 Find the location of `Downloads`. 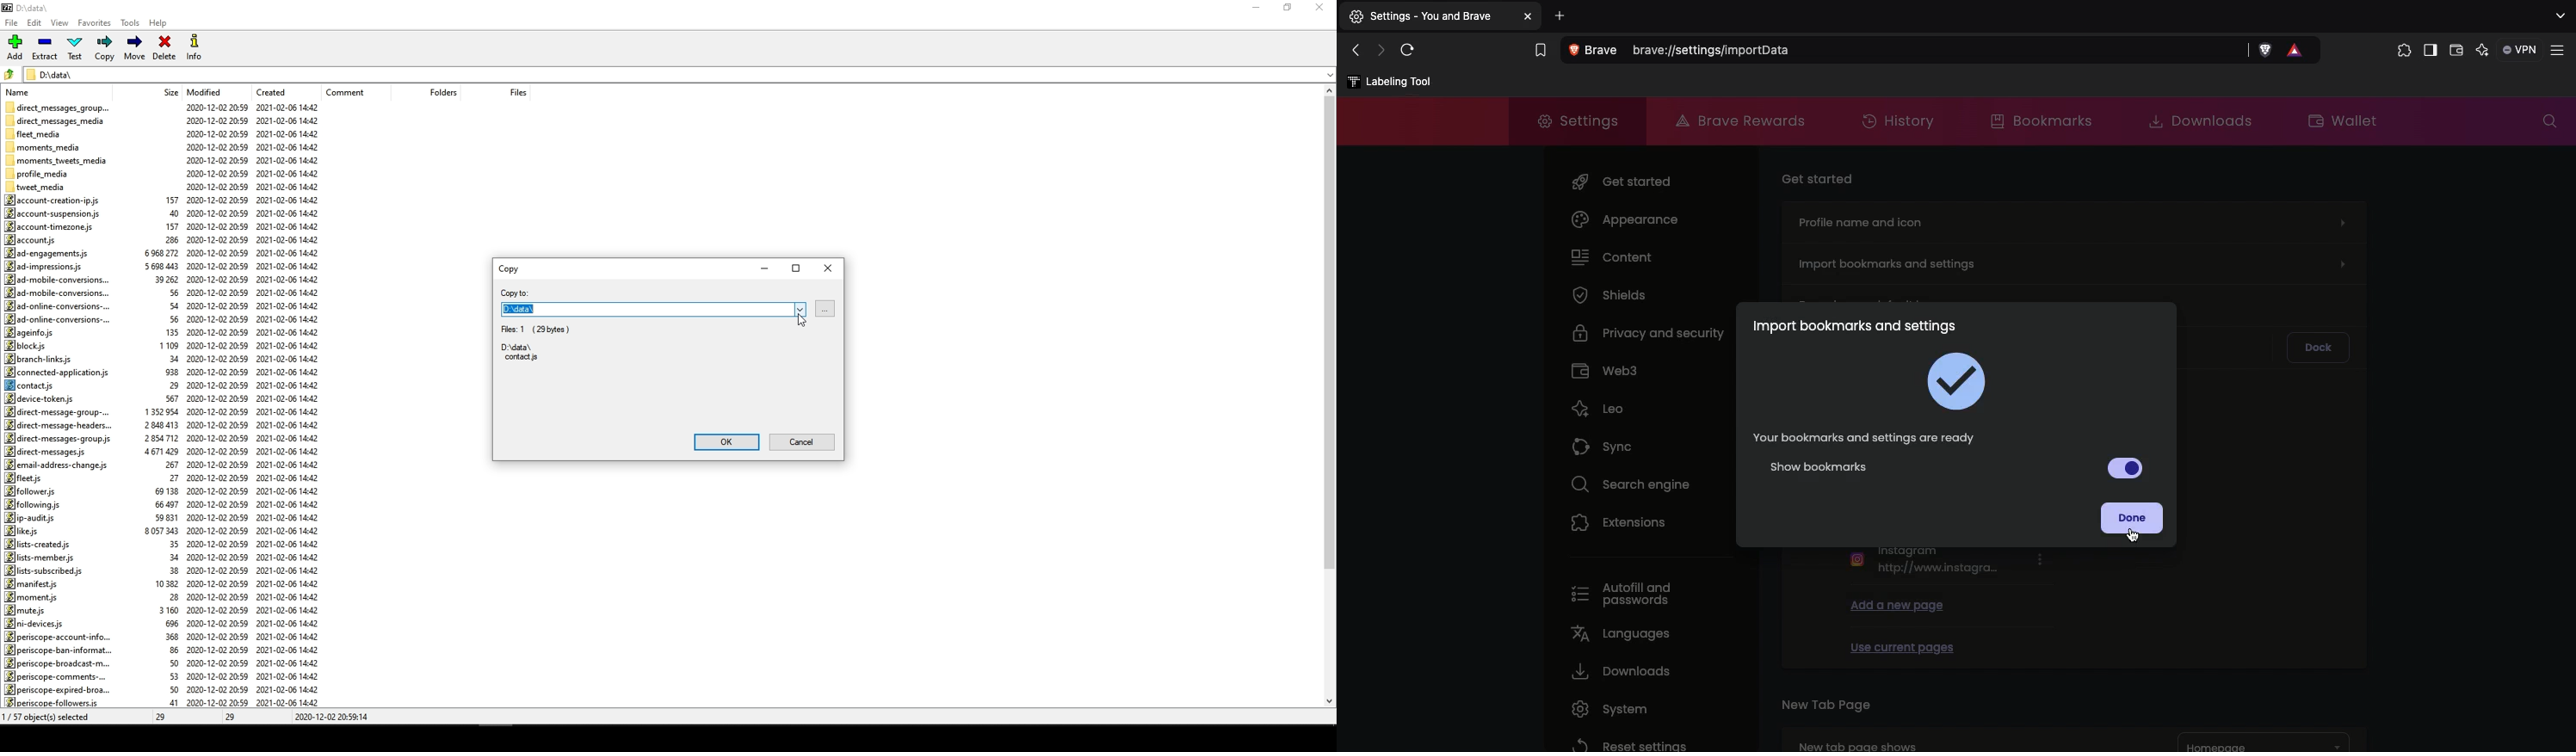

Downloads is located at coordinates (2194, 120).